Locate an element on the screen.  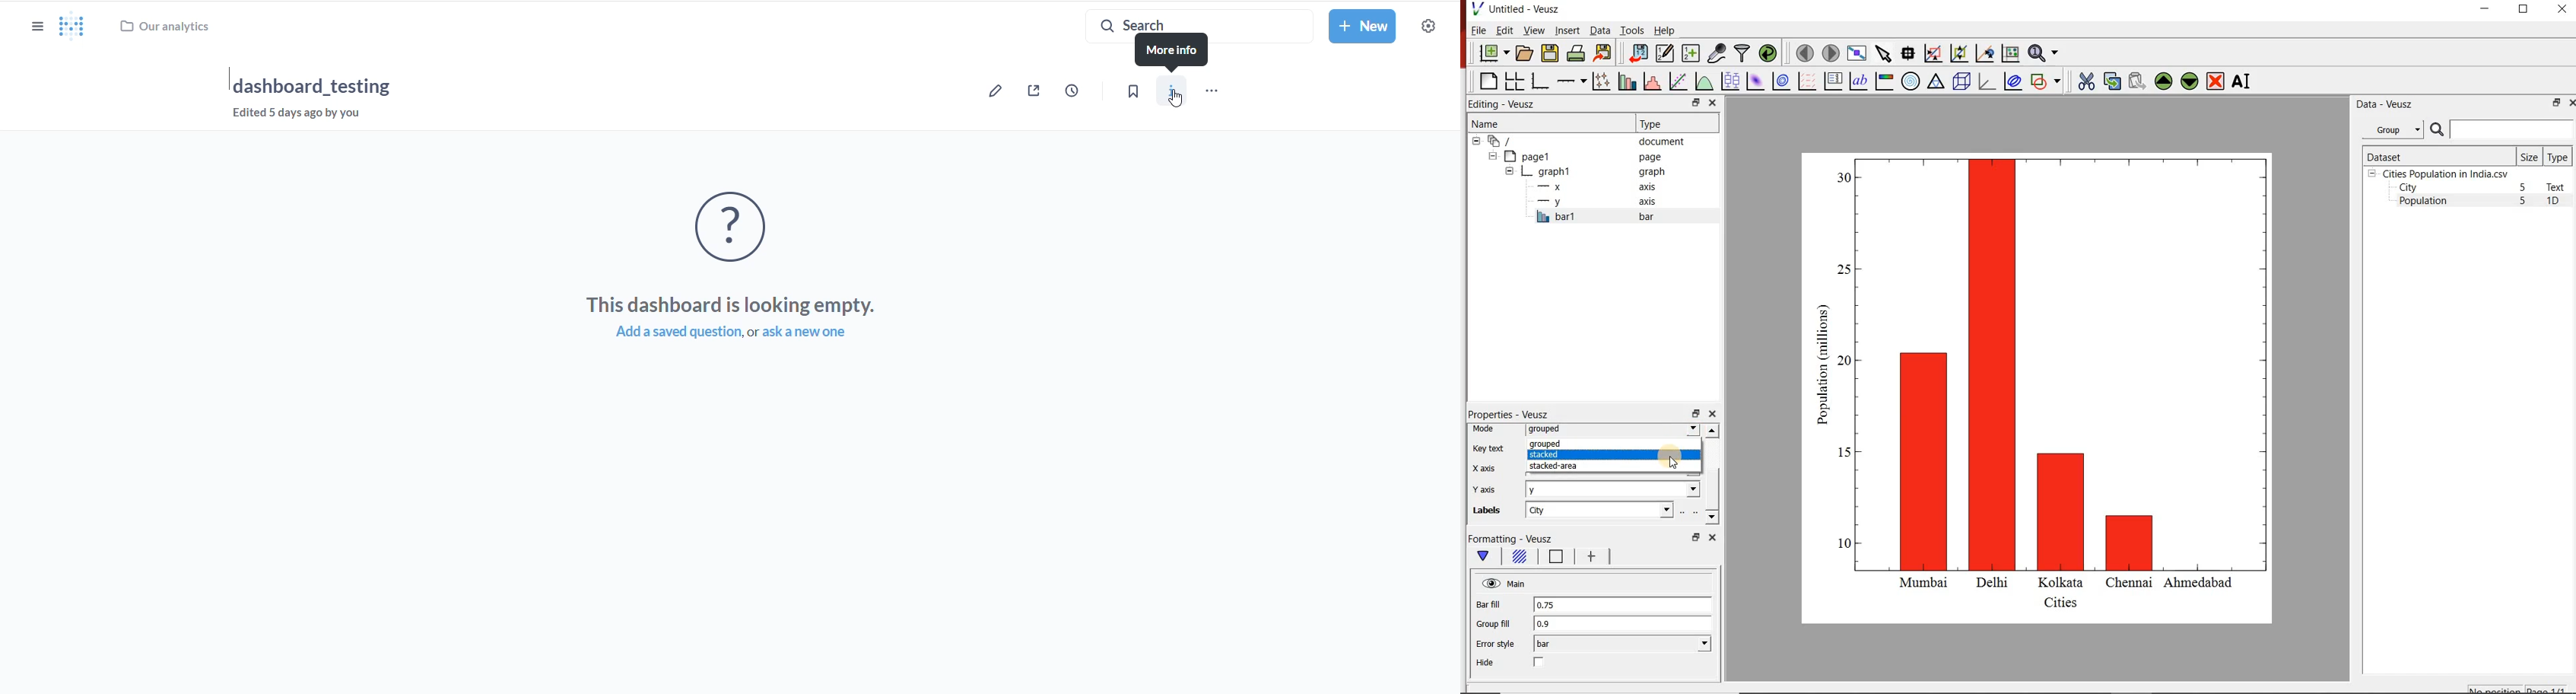
CLOSE is located at coordinates (2561, 11).